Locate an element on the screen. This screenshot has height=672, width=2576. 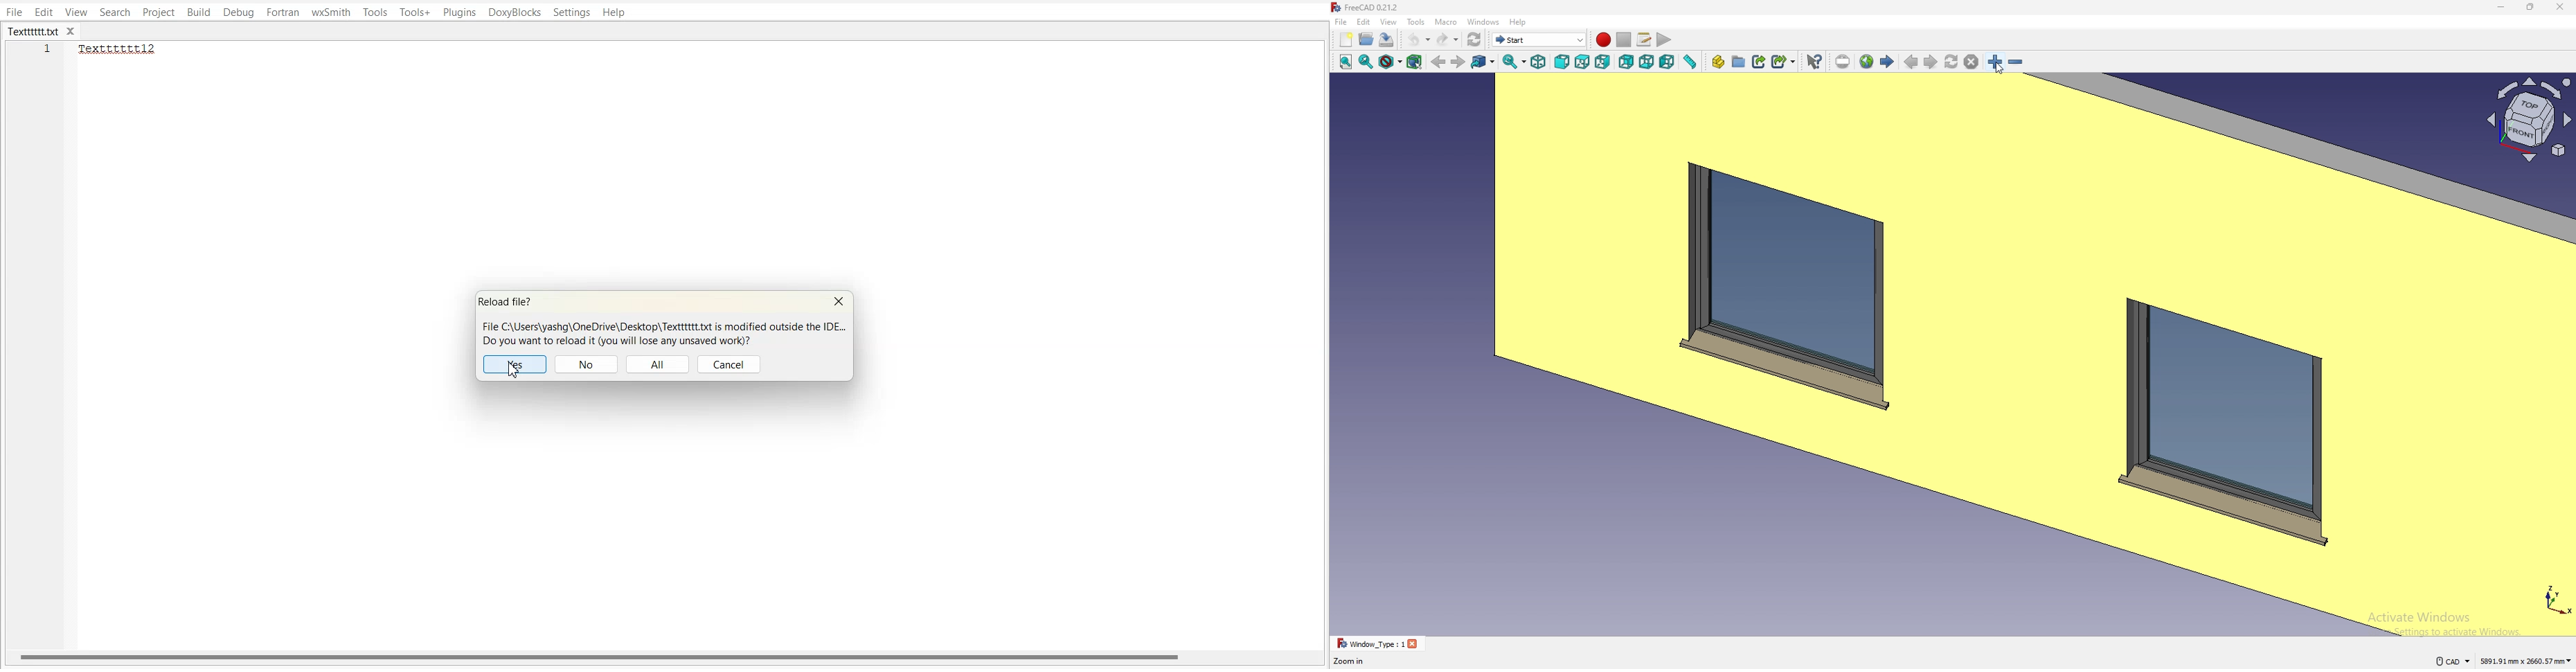
Tools is located at coordinates (375, 12).